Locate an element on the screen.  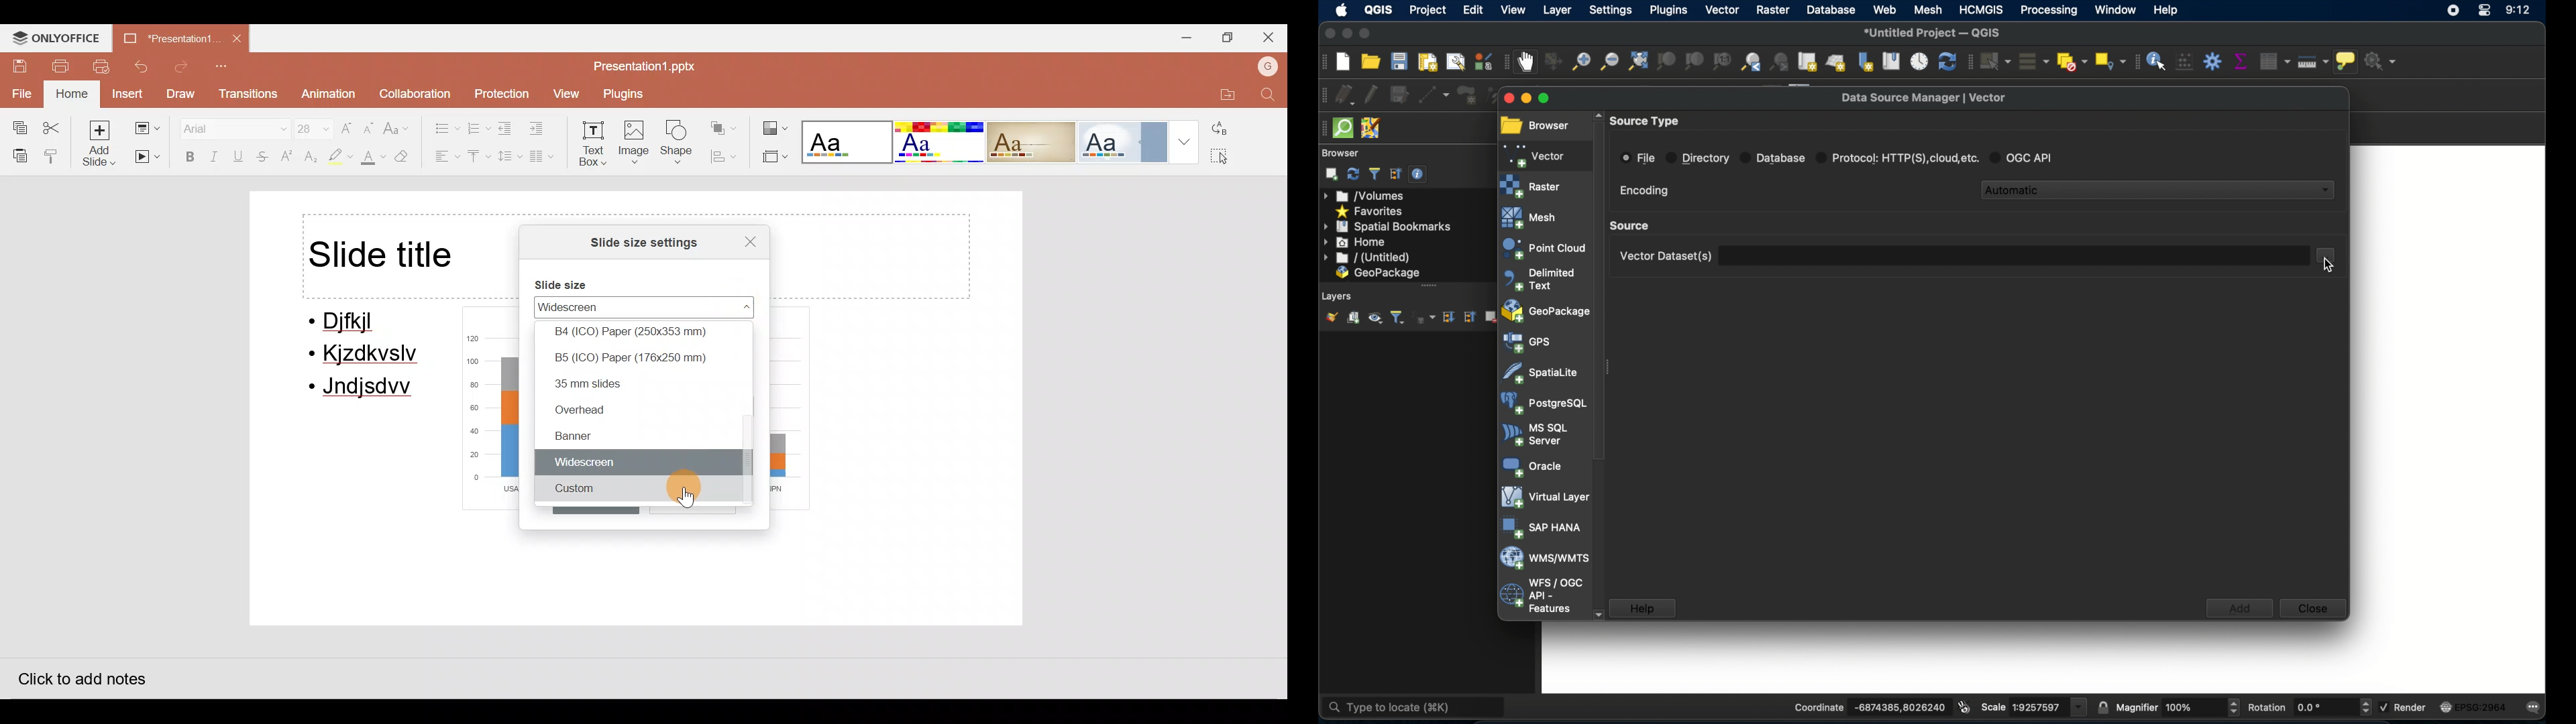
HCMGIS is located at coordinates (1982, 9).